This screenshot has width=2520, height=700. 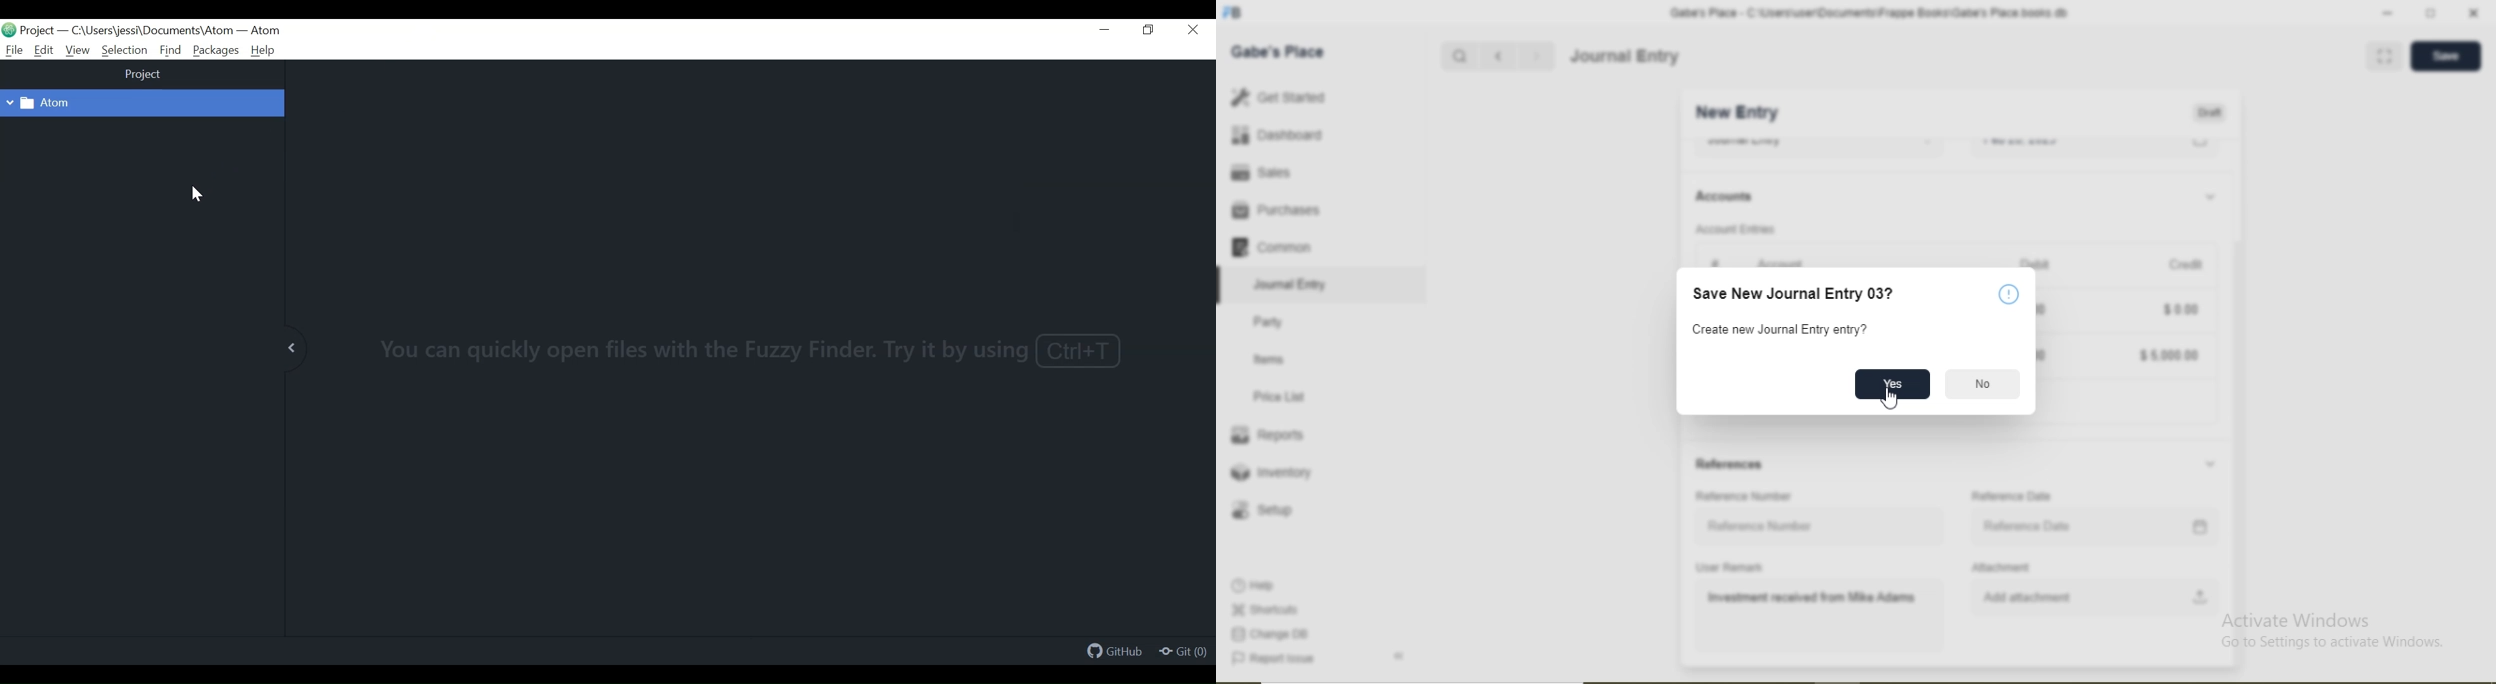 I want to click on Party, so click(x=1269, y=324).